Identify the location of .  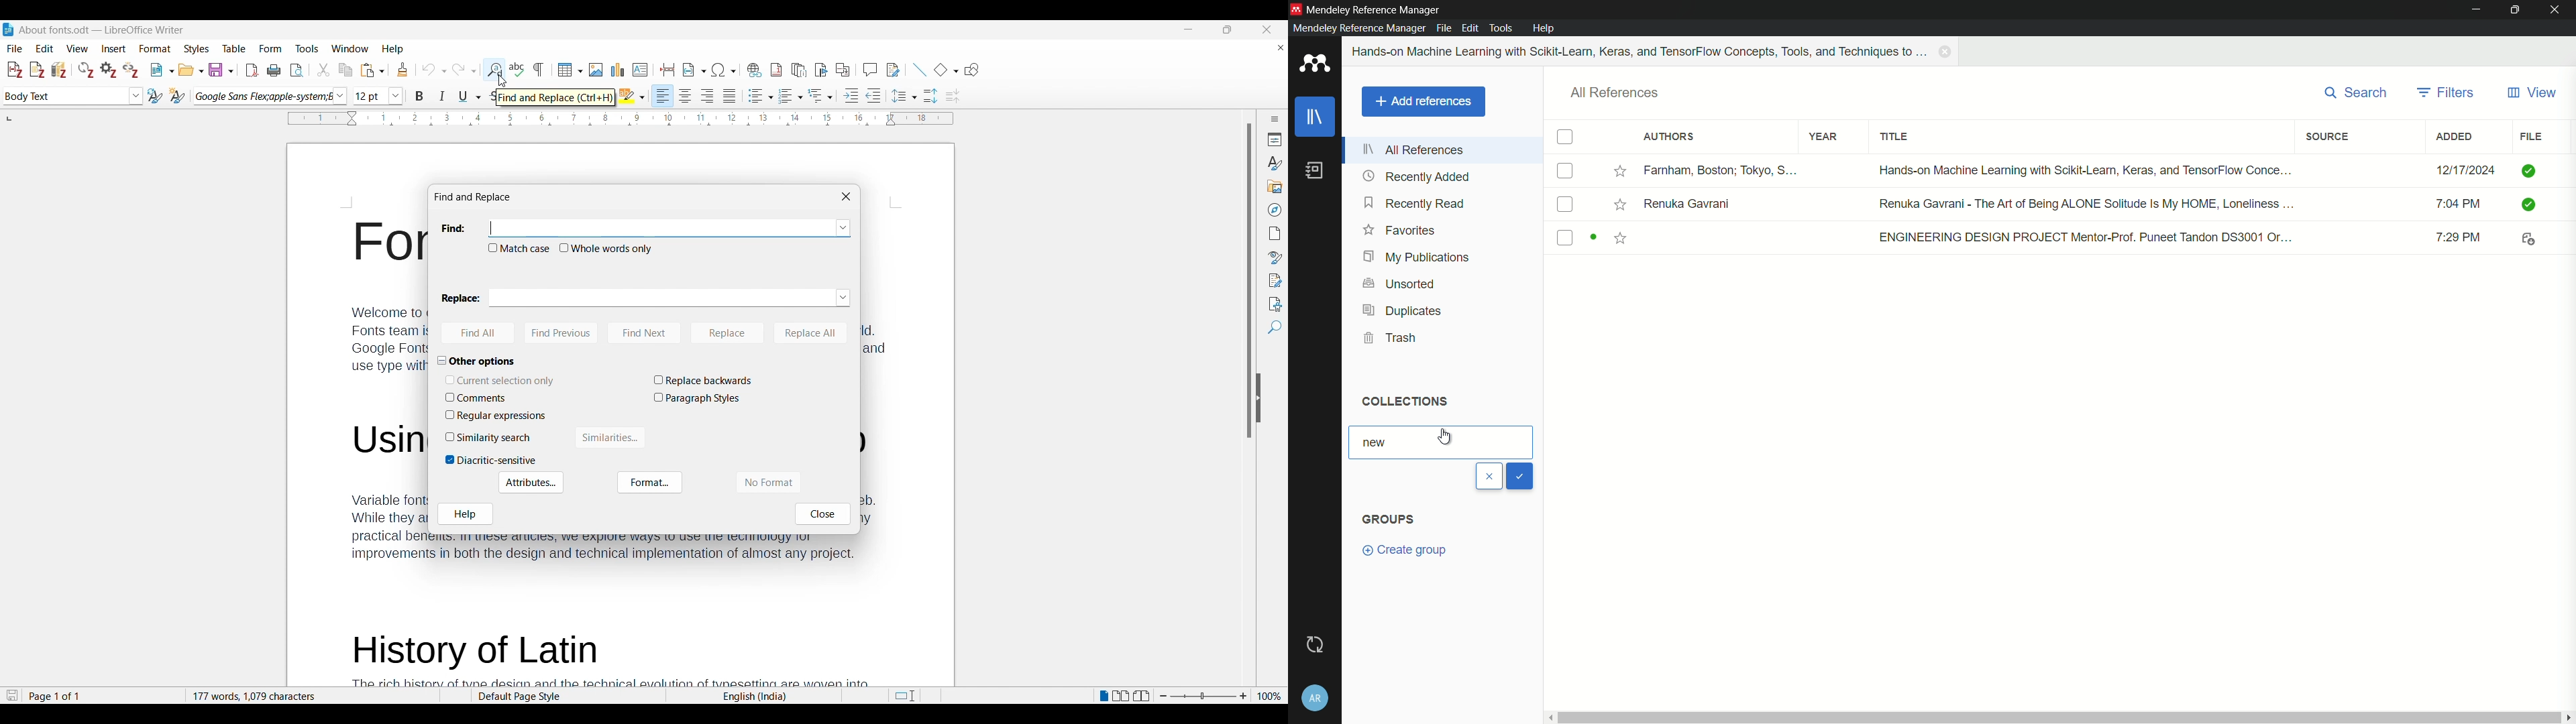
(638, 551).